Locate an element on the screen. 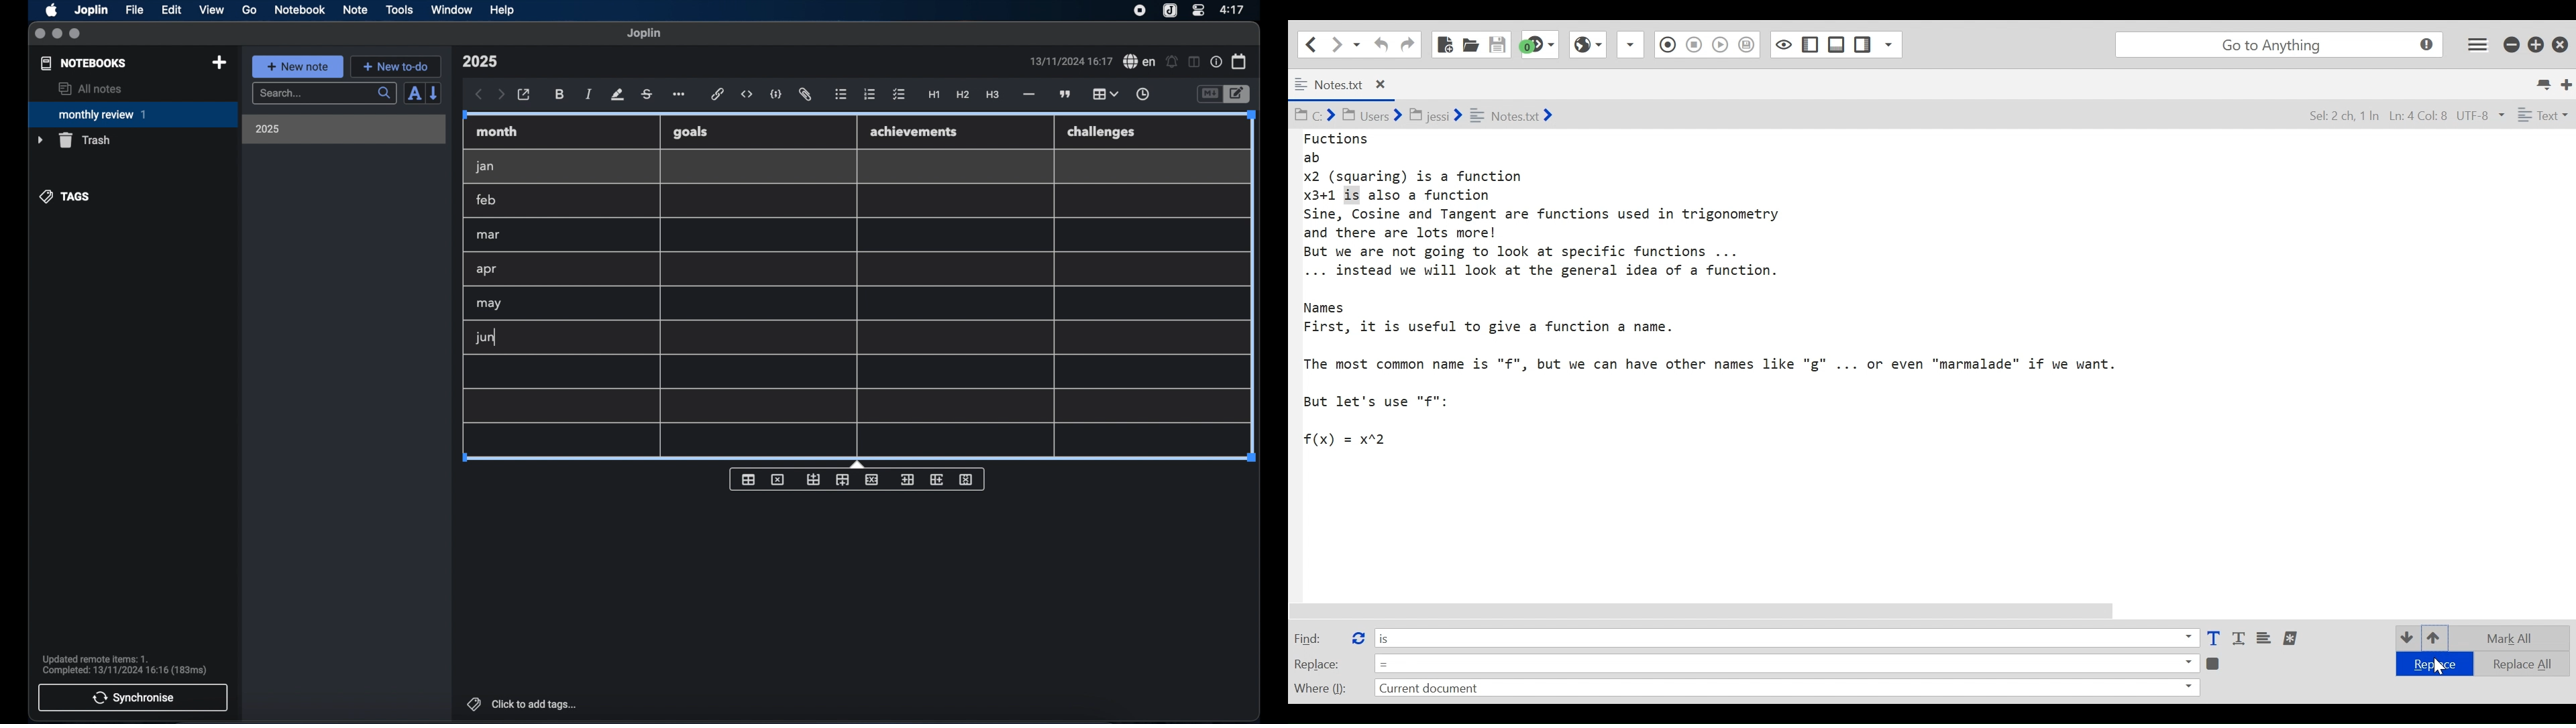 The height and width of the screenshot is (728, 2576). sync notification is located at coordinates (125, 665).